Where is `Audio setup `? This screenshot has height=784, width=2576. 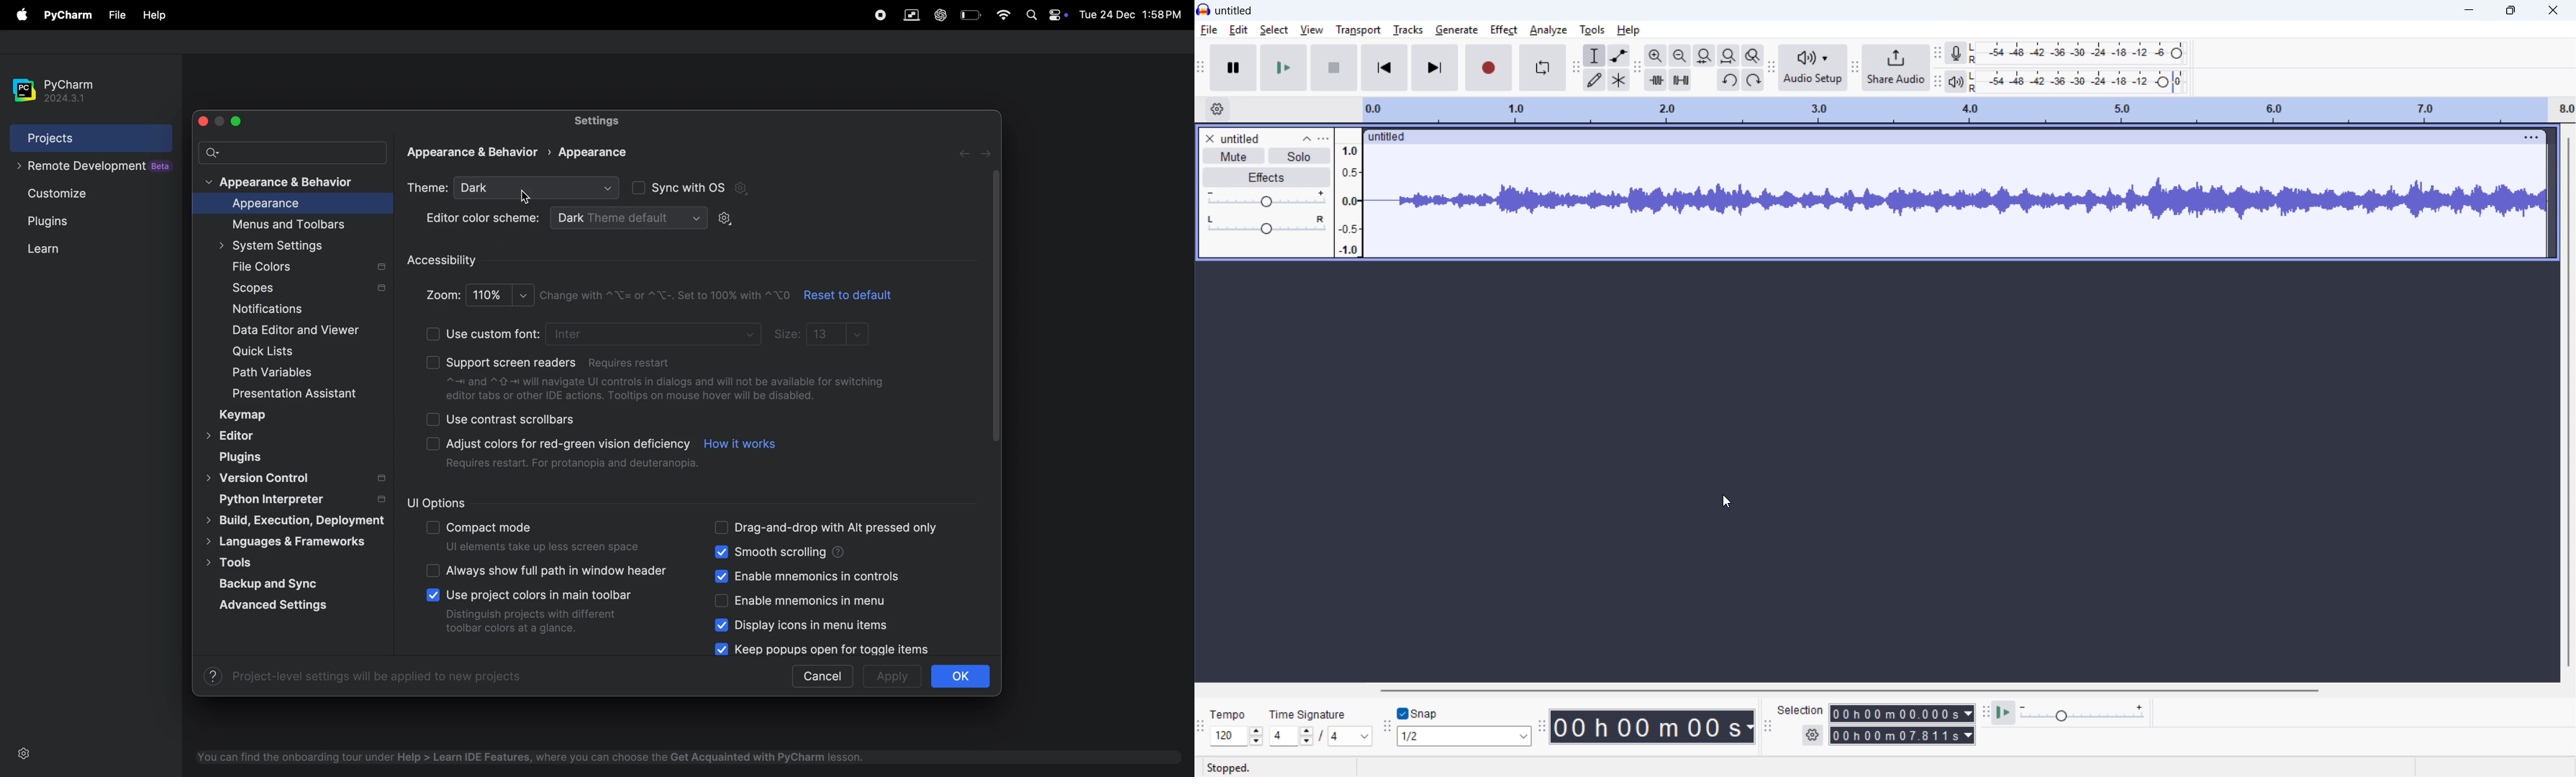
Audio setup  is located at coordinates (1813, 68).